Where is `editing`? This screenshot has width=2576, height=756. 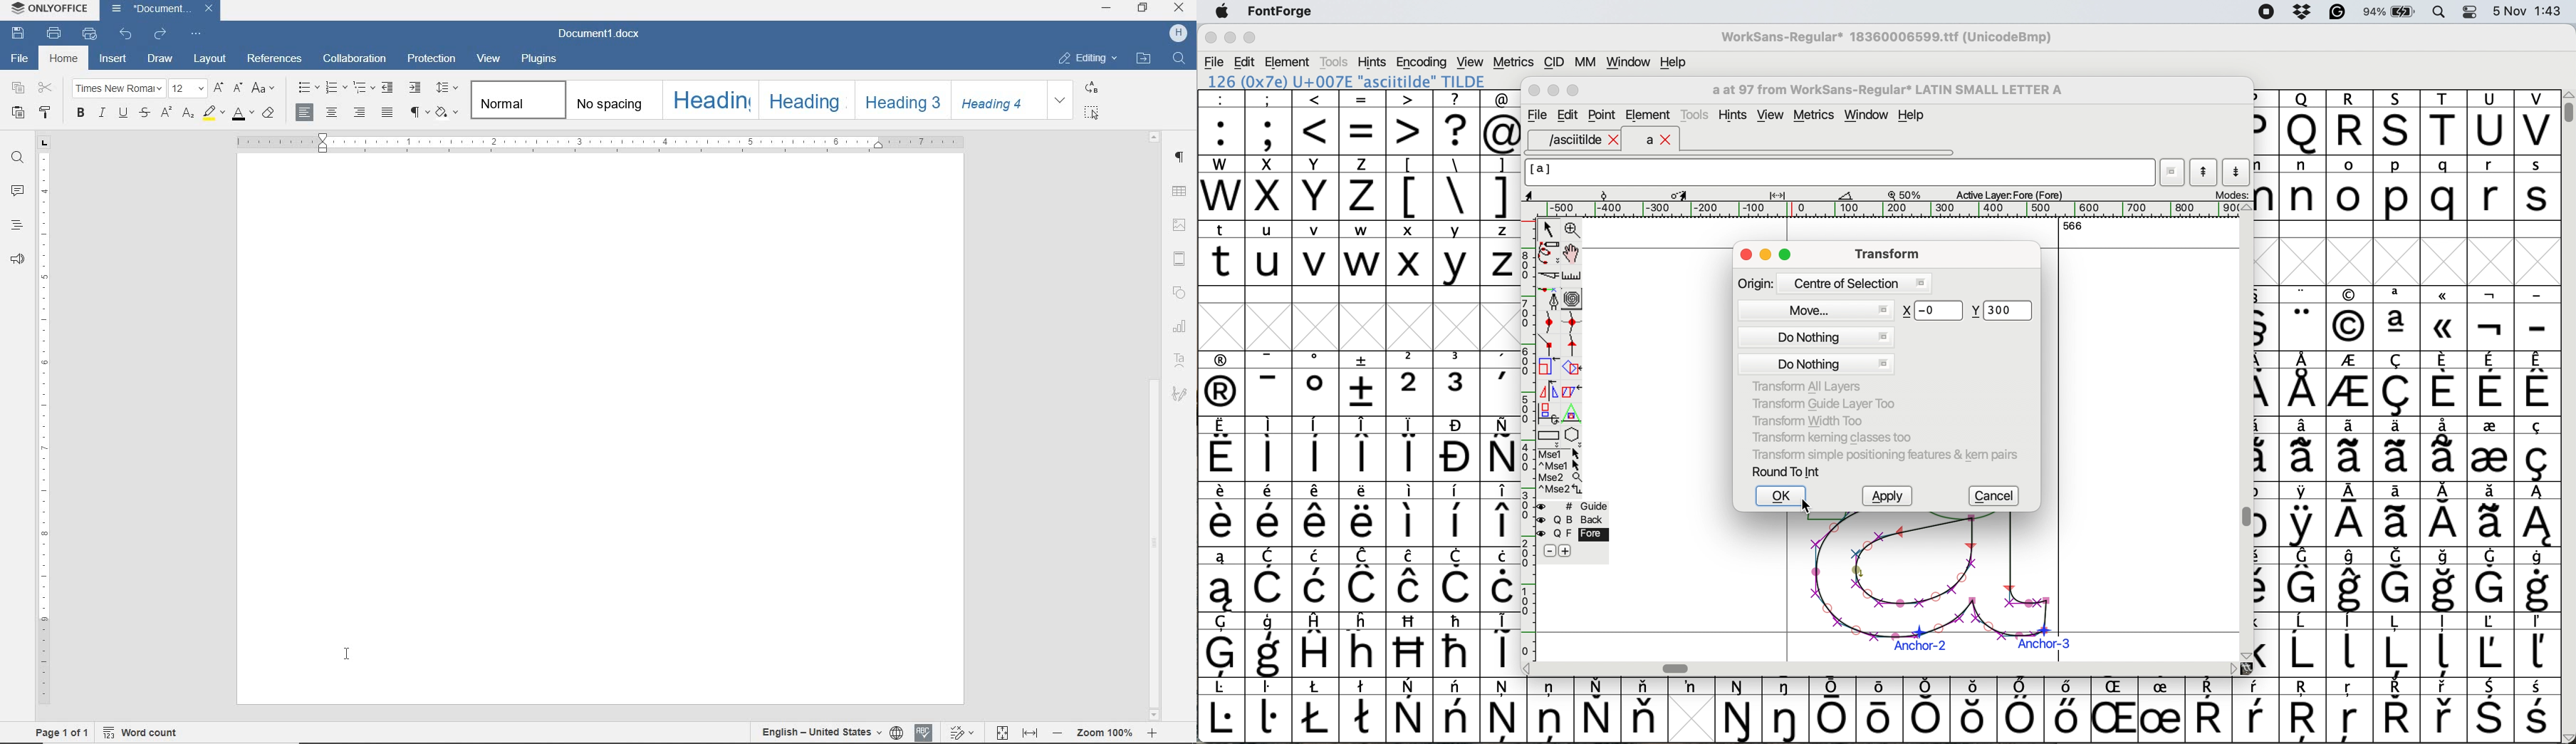
editing is located at coordinates (1088, 59).